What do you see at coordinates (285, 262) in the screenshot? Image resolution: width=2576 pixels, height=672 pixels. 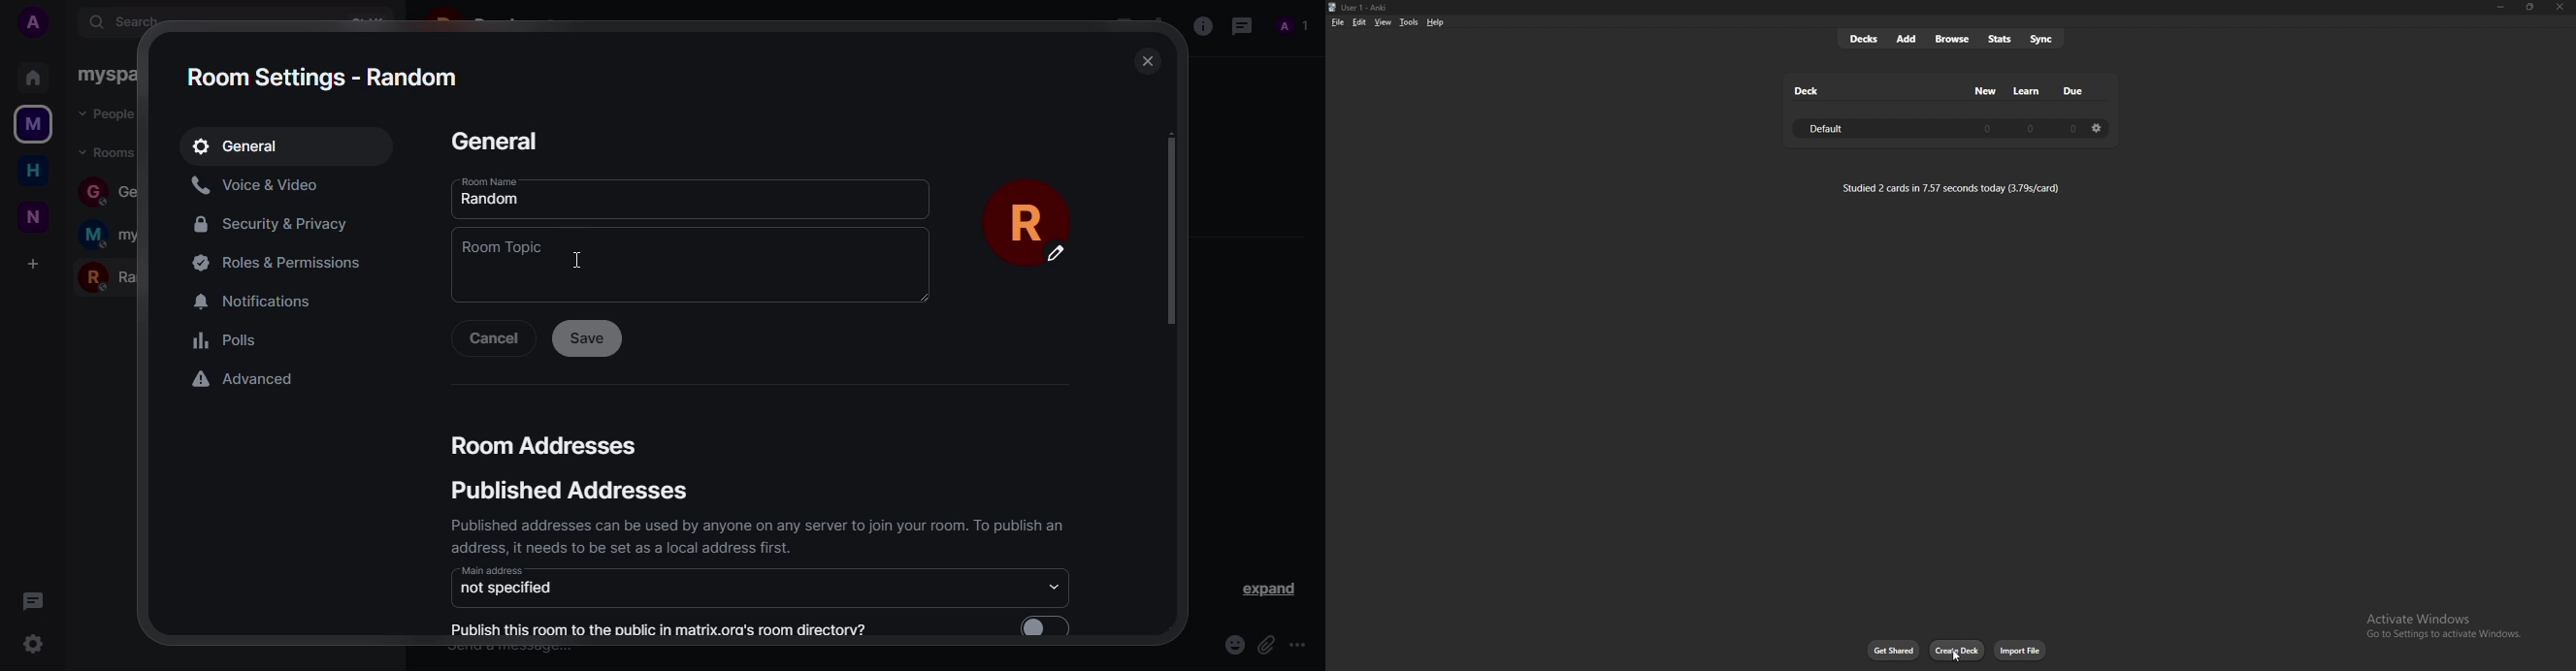 I see `permissions` at bounding box center [285, 262].